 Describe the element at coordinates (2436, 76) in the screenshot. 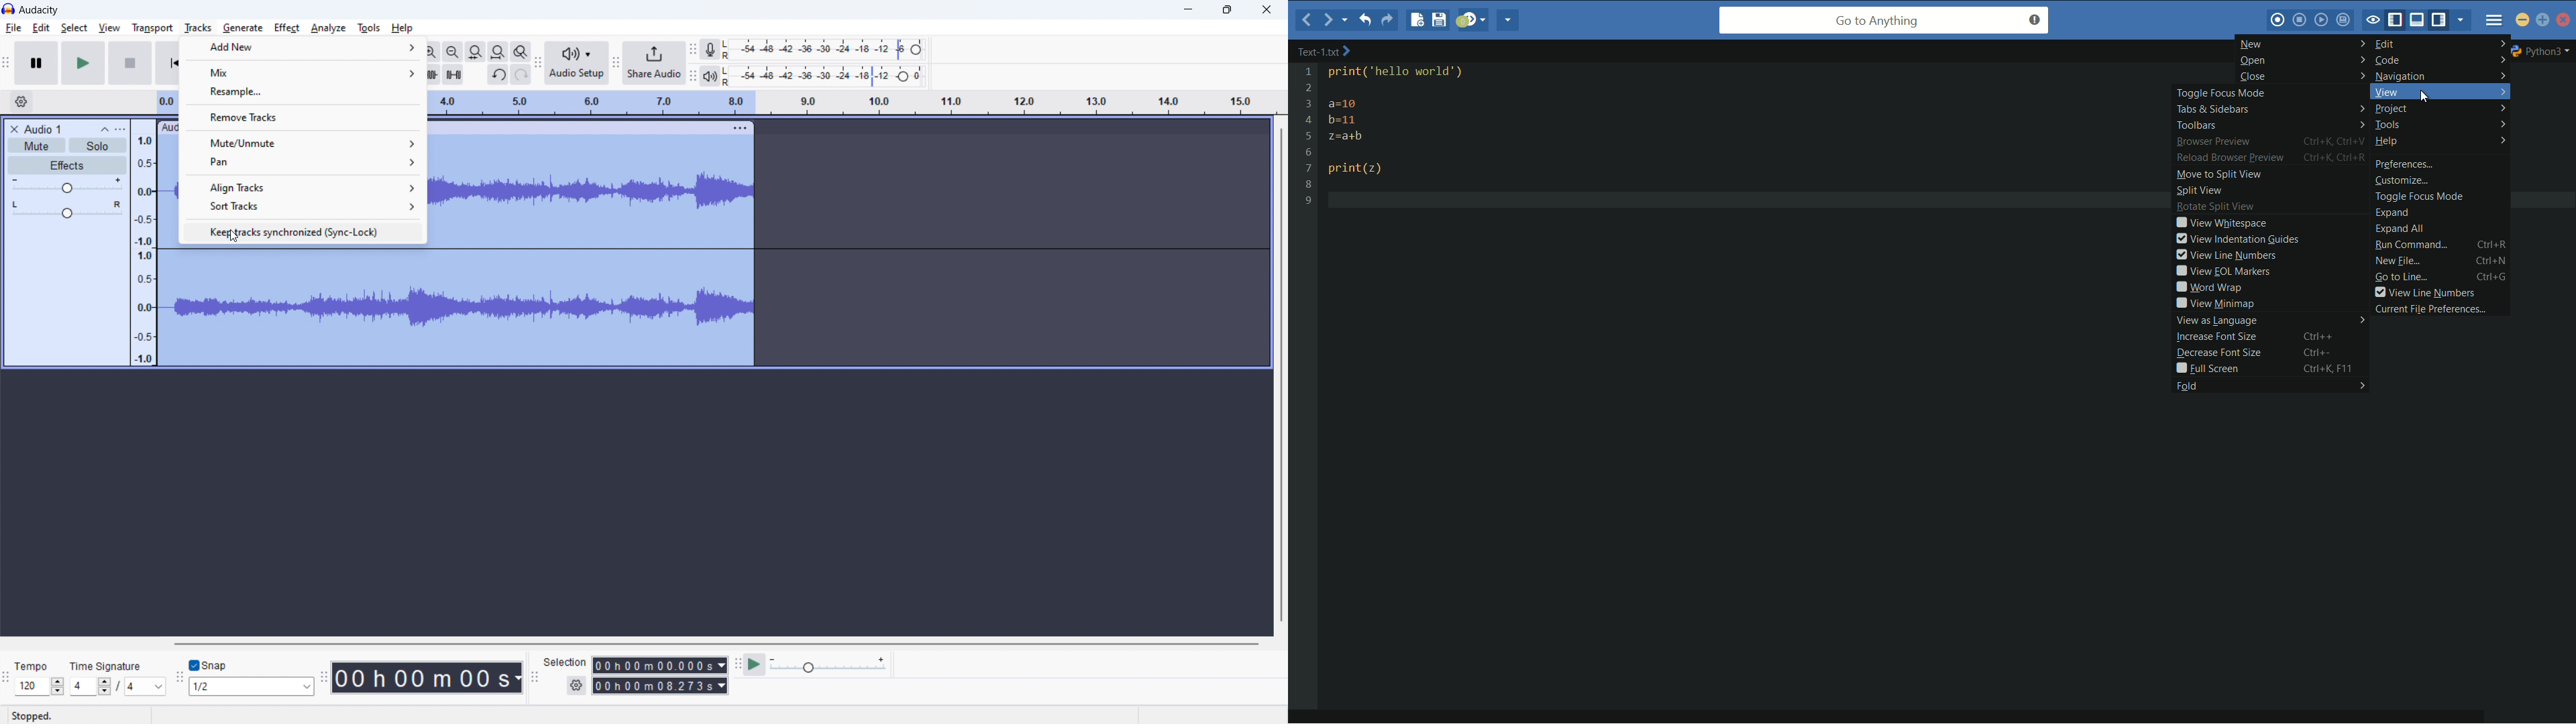

I see `navigation` at that location.